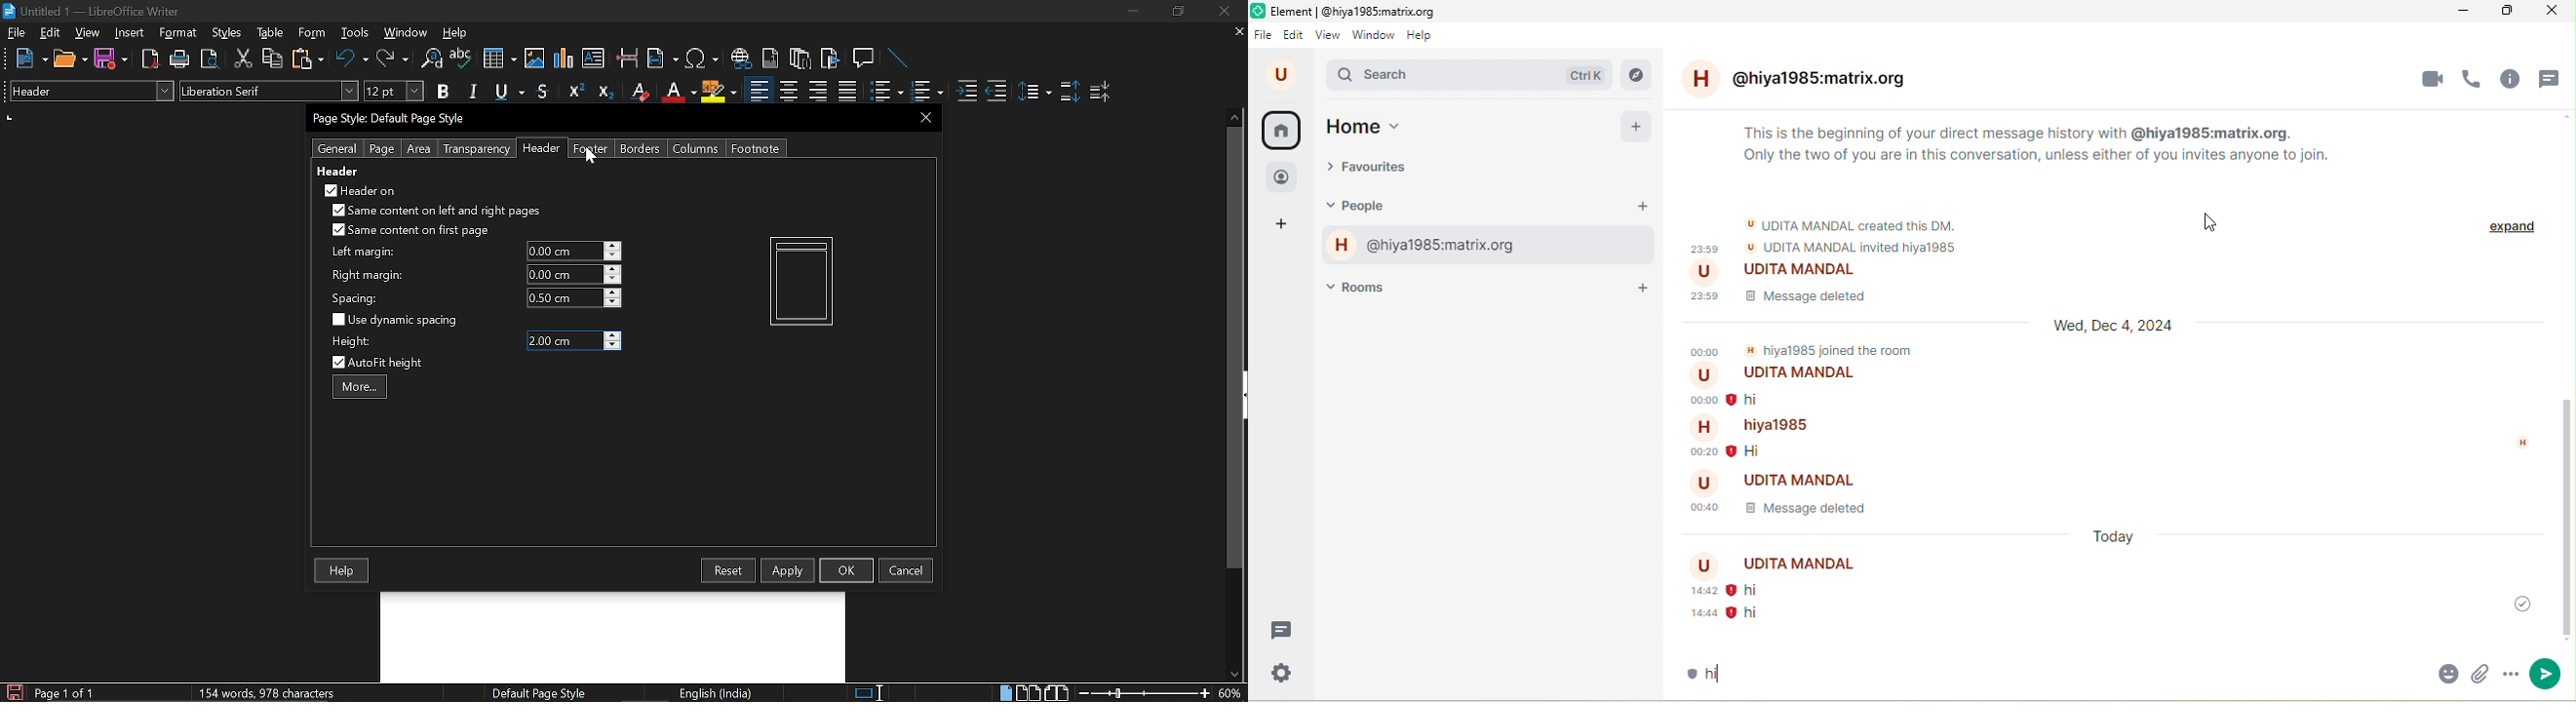  Describe the element at coordinates (271, 33) in the screenshot. I see `table` at that location.